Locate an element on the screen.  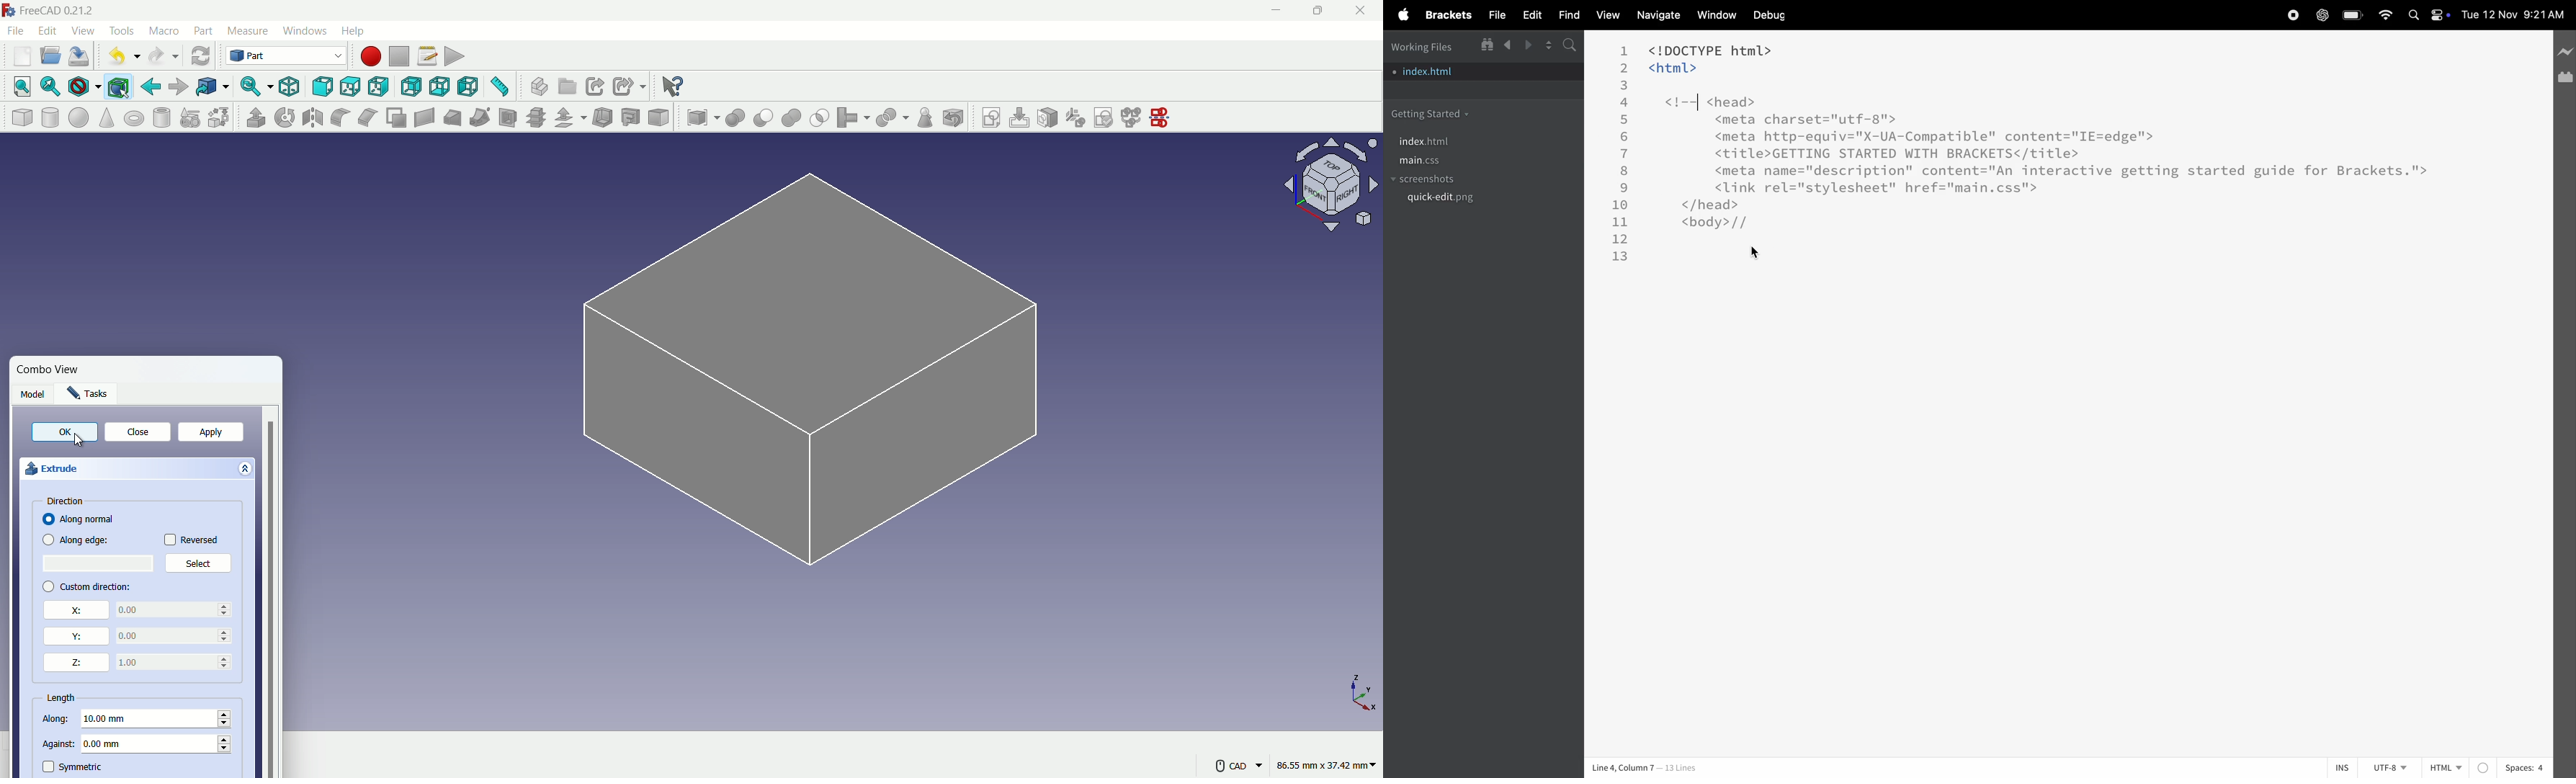
sync view is located at coordinates (255, 85).